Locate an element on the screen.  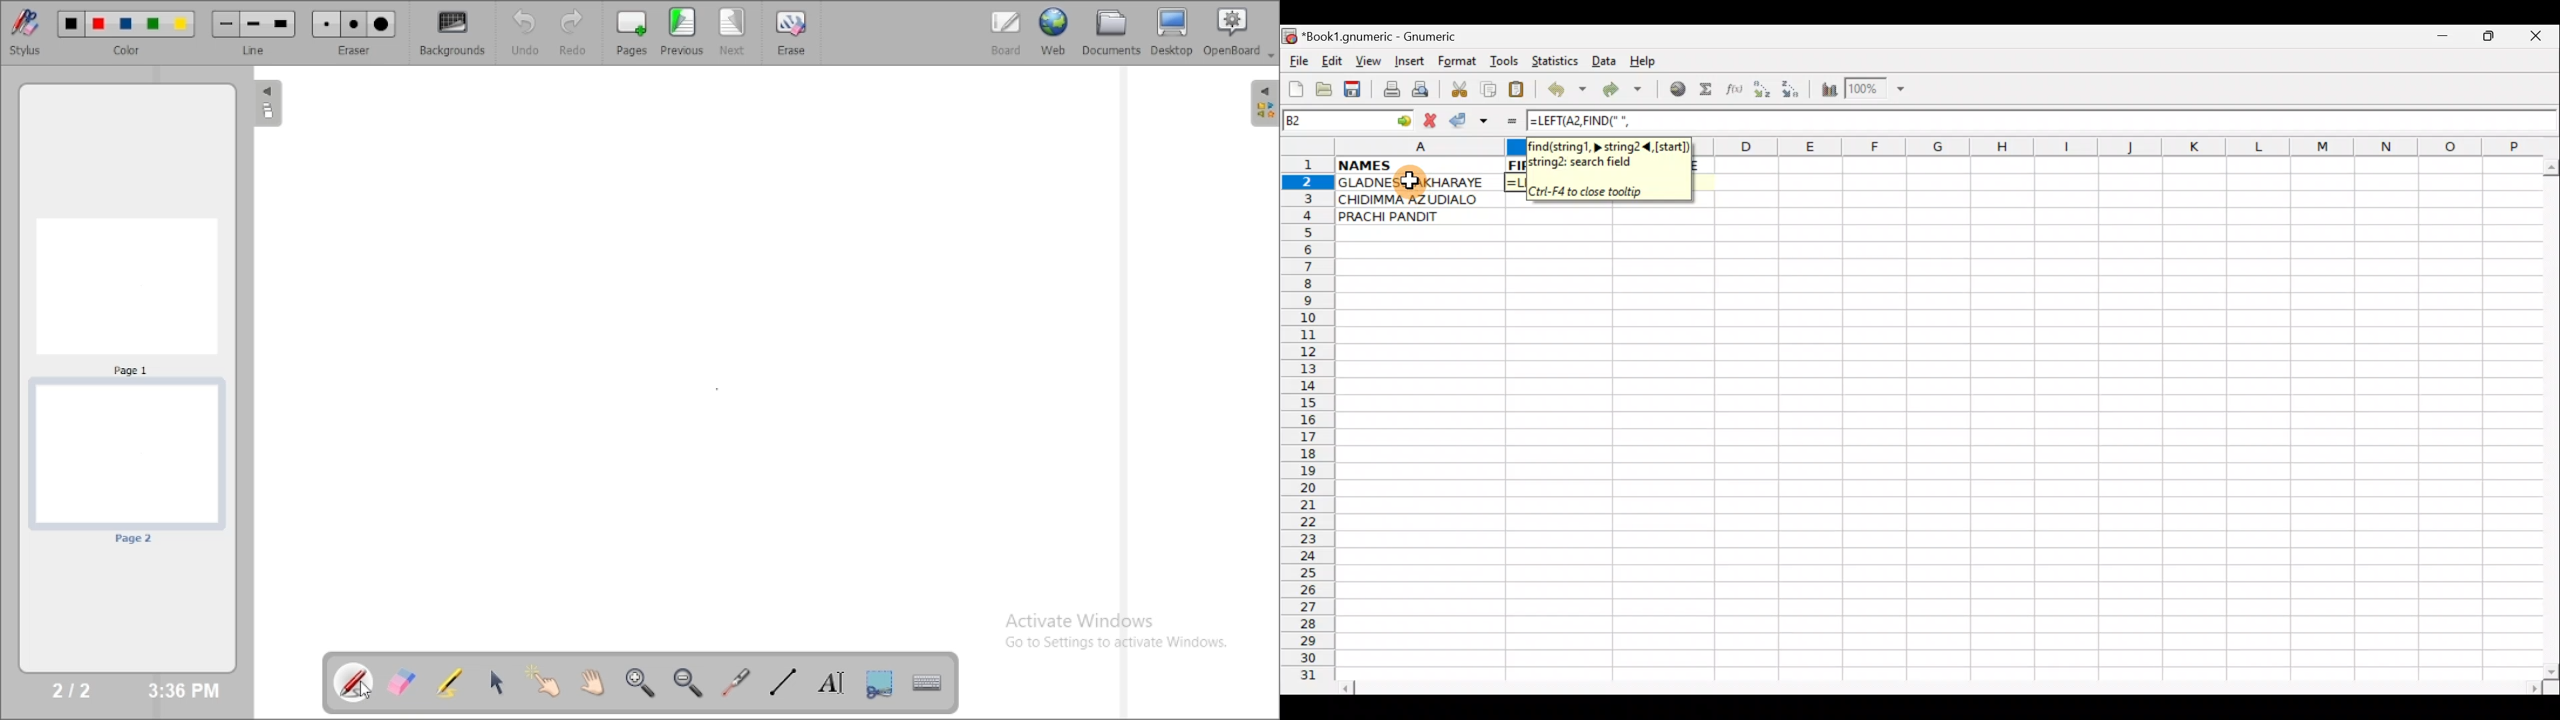
Cut selection is located at coordinates (1459, 87).